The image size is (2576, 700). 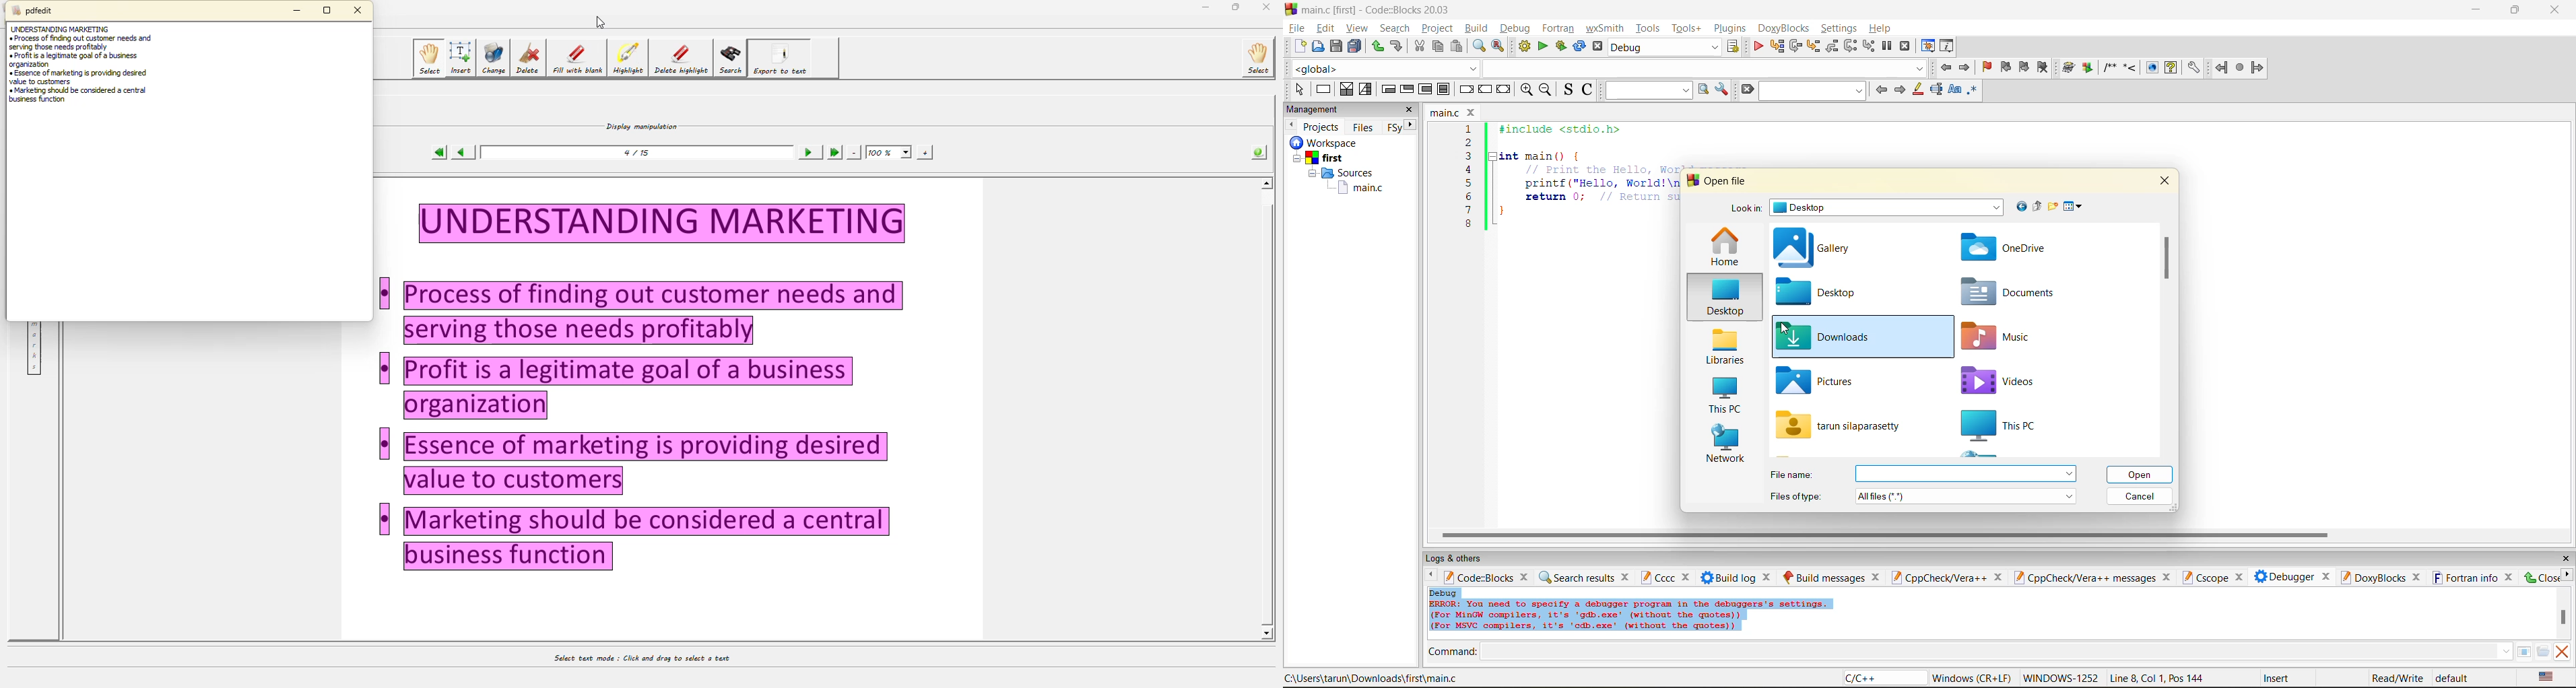 I want to click on search results, so click(x=1576, y=577).